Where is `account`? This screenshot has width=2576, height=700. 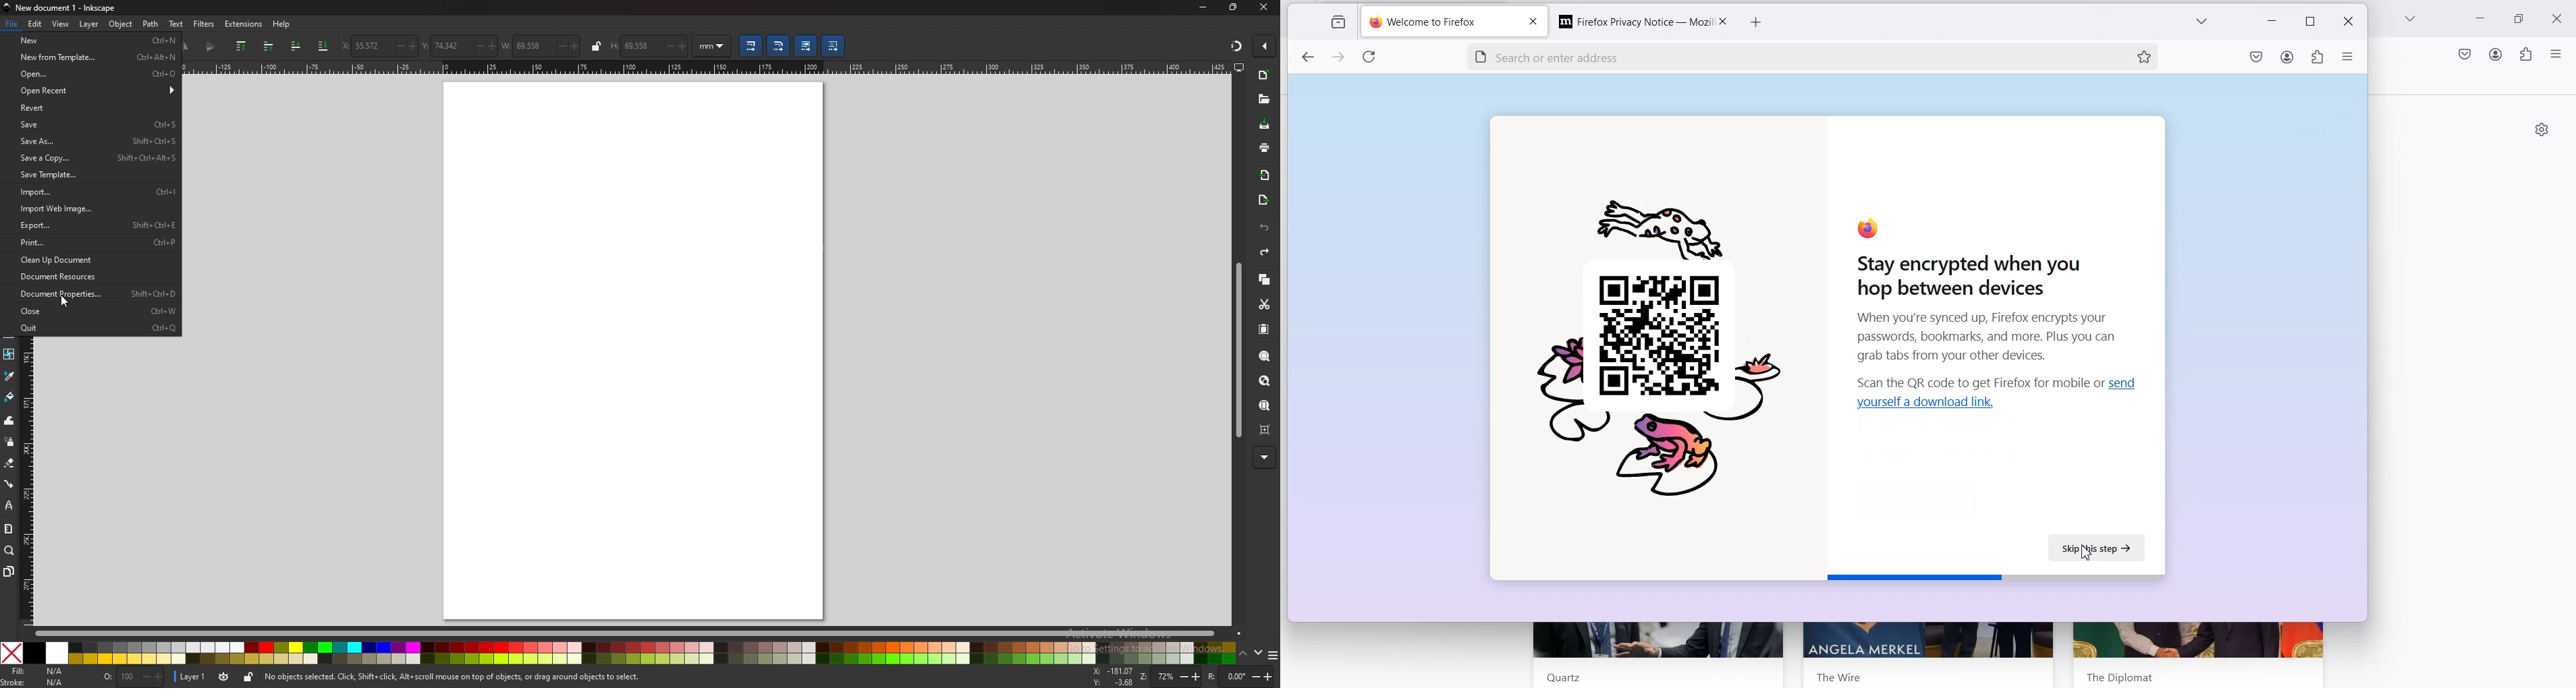
account is located at coordinates (2287, 59).